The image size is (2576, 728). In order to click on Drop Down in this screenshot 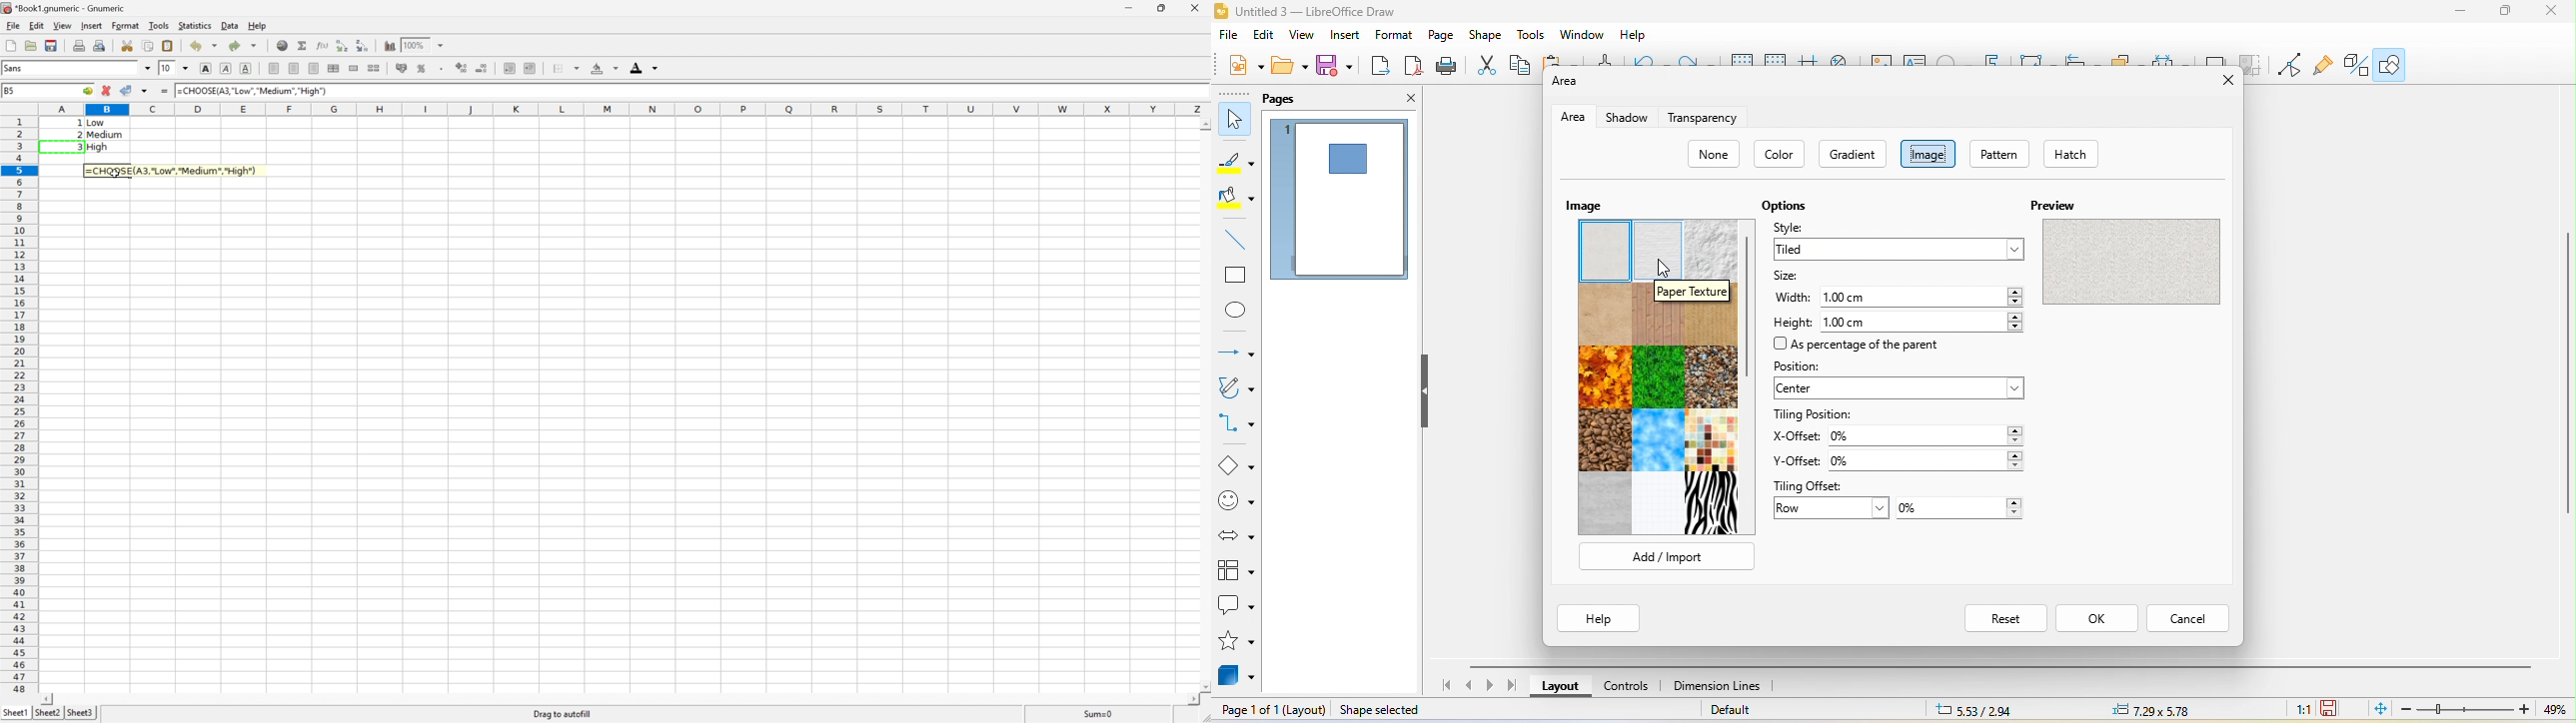, I will do `click(147, 68)`.